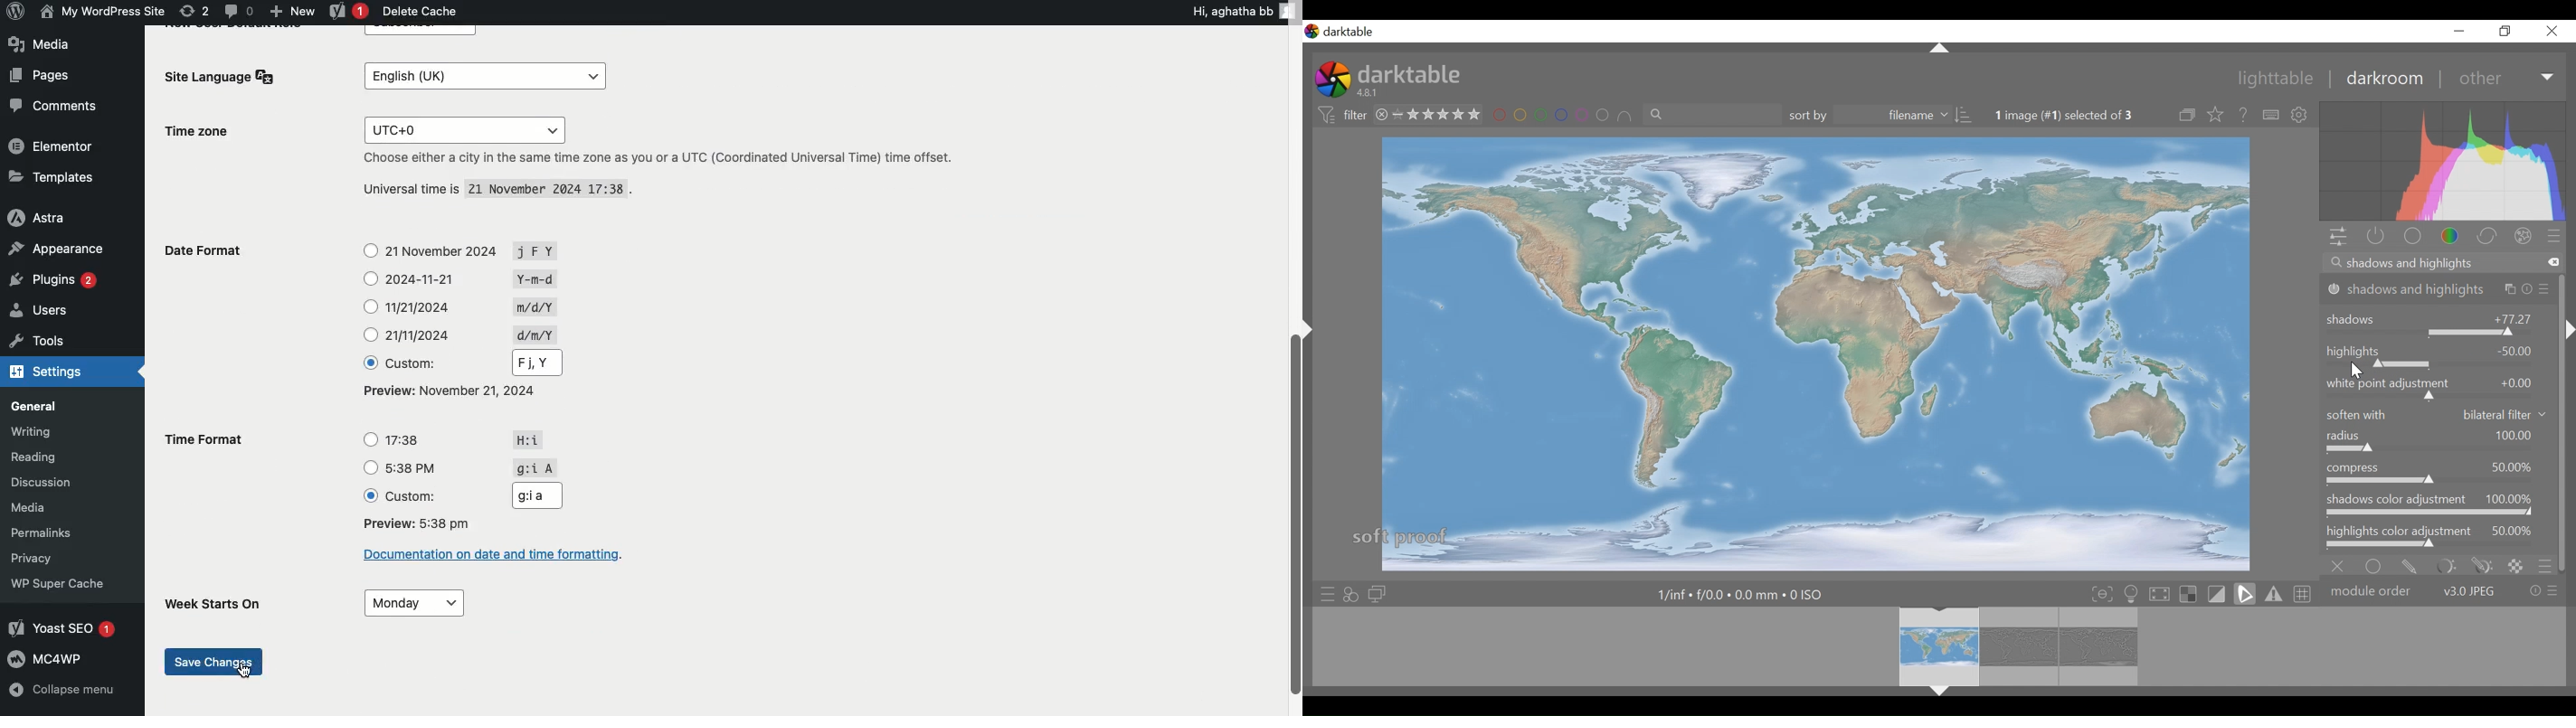 This screenshot has width=2576, height=728. Describe the element at coordinates (2386, 80) in the screenshot. I see `darkroom` at that location.